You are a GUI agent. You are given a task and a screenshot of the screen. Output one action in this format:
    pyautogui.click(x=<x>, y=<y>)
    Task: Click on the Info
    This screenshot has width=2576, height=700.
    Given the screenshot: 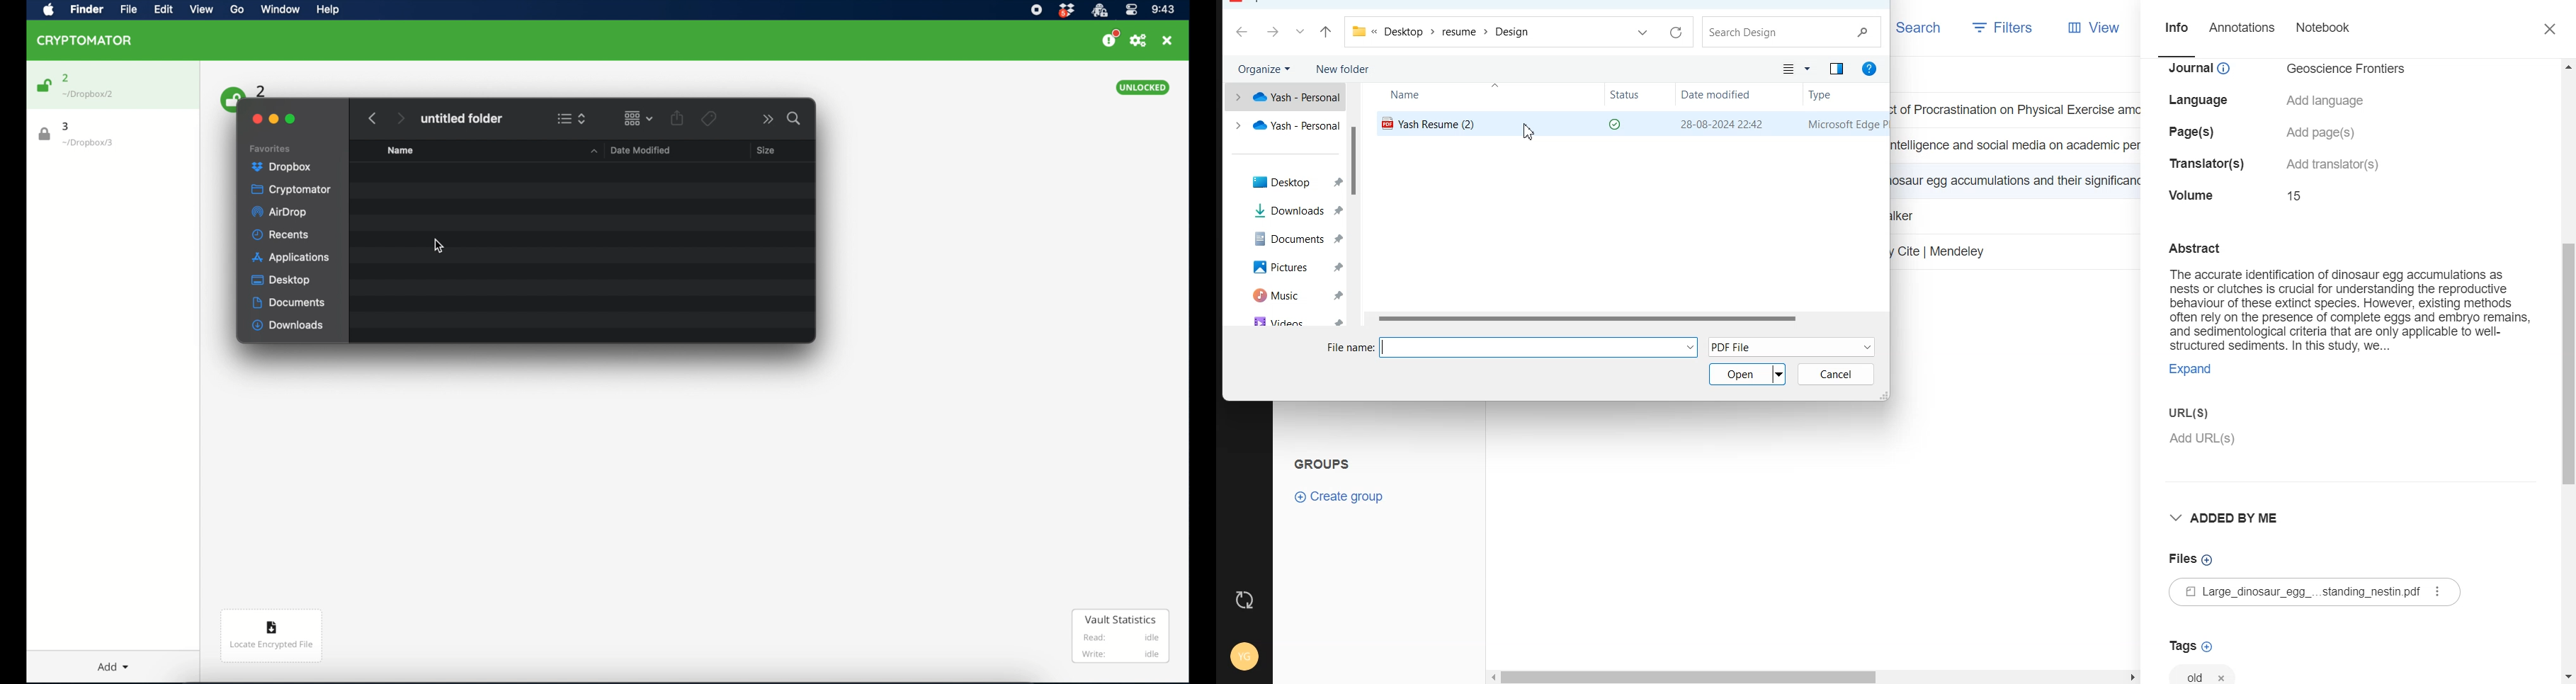 What is the action you would take?
    pyautogui.click(x=2174, y=30)
    